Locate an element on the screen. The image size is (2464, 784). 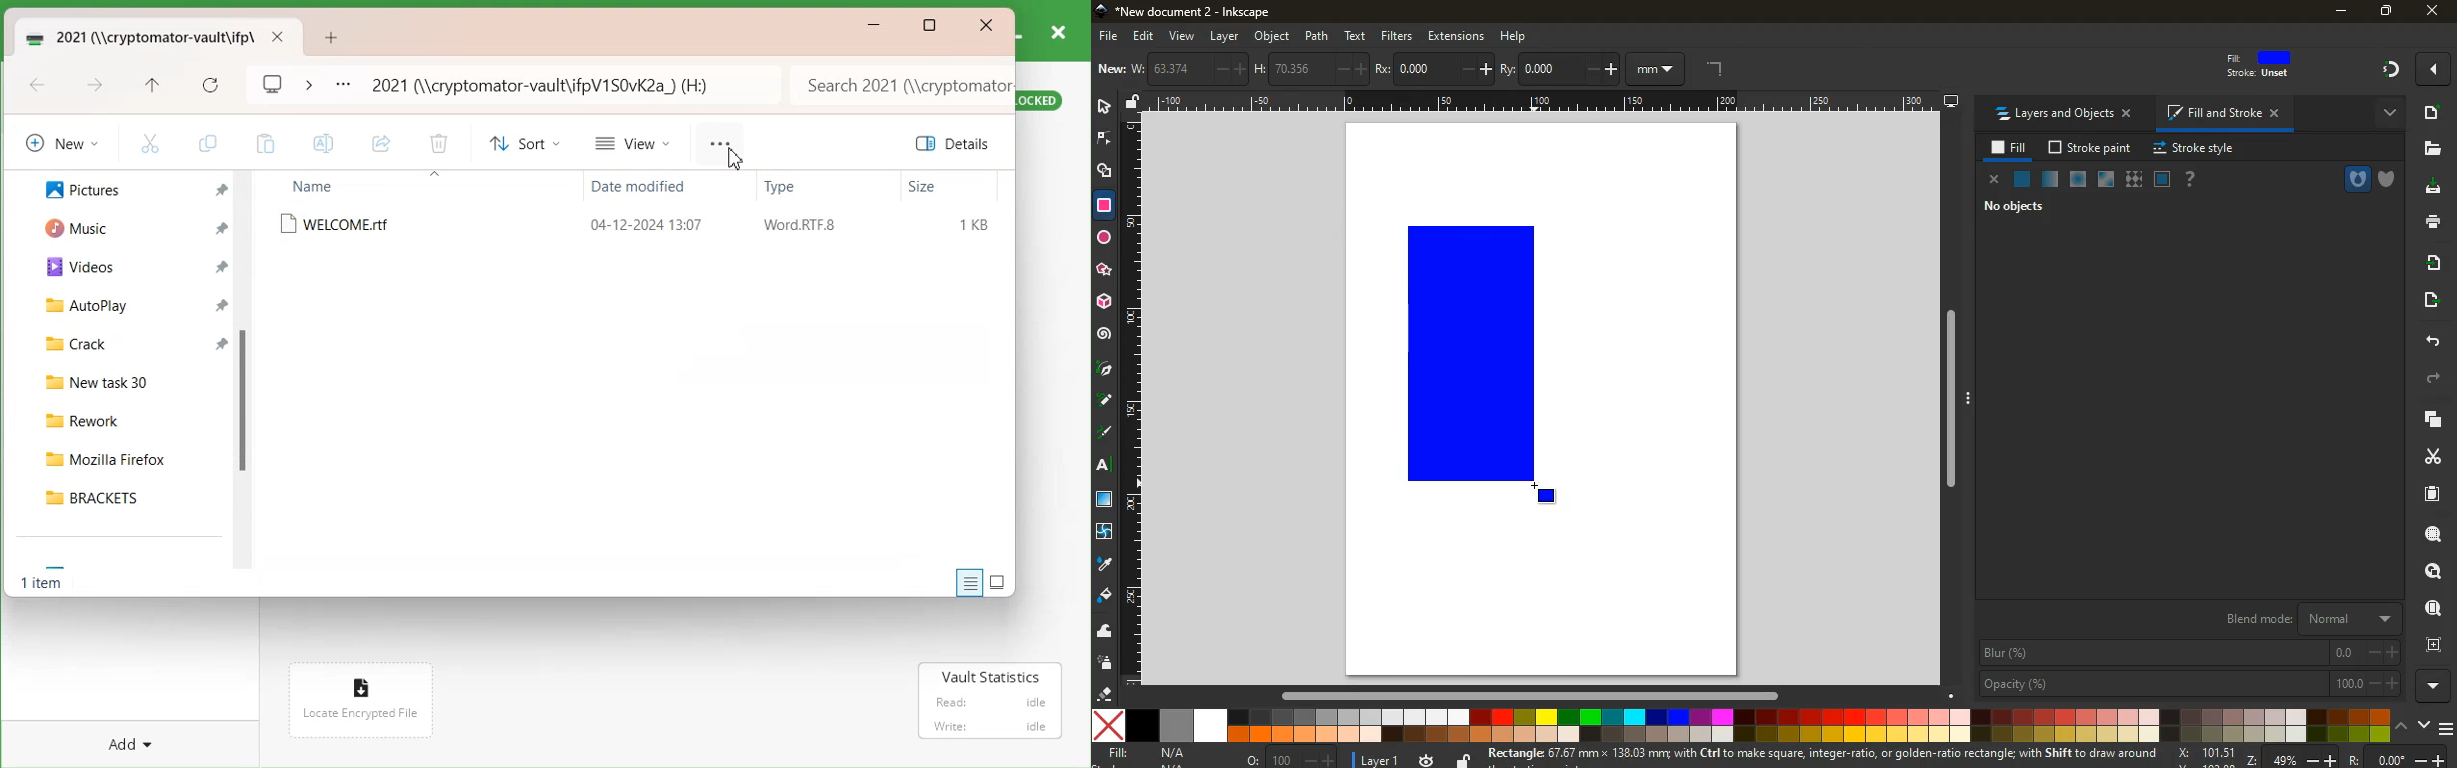
fill is located at coordinates (1155, 754).